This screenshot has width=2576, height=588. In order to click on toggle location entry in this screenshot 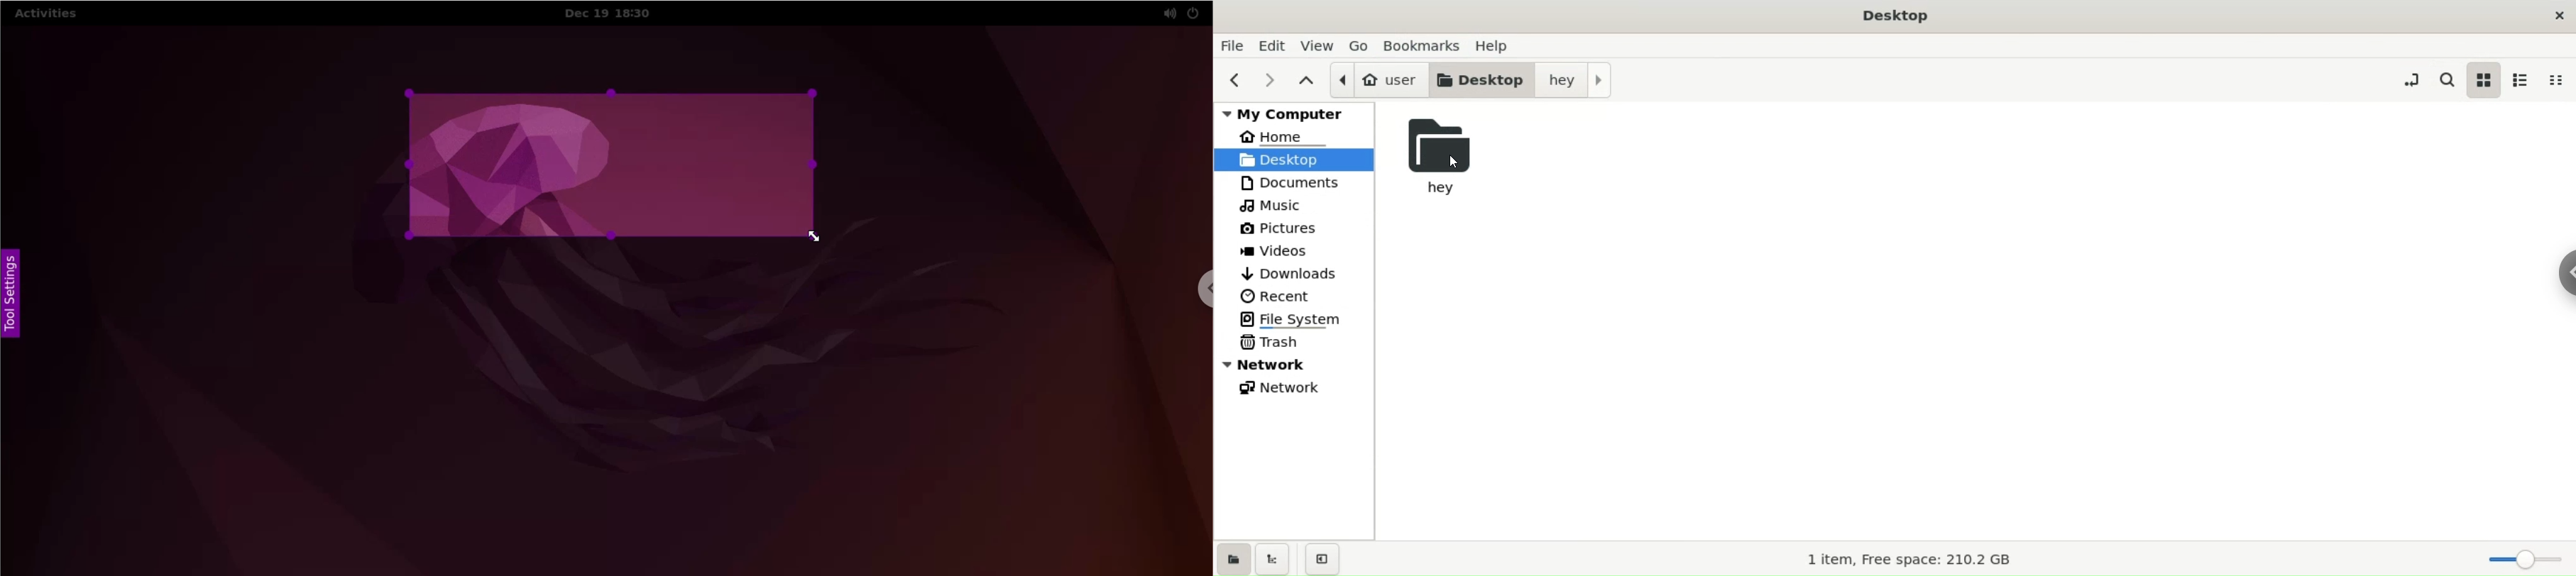, I will do `click(2416, 81)`.